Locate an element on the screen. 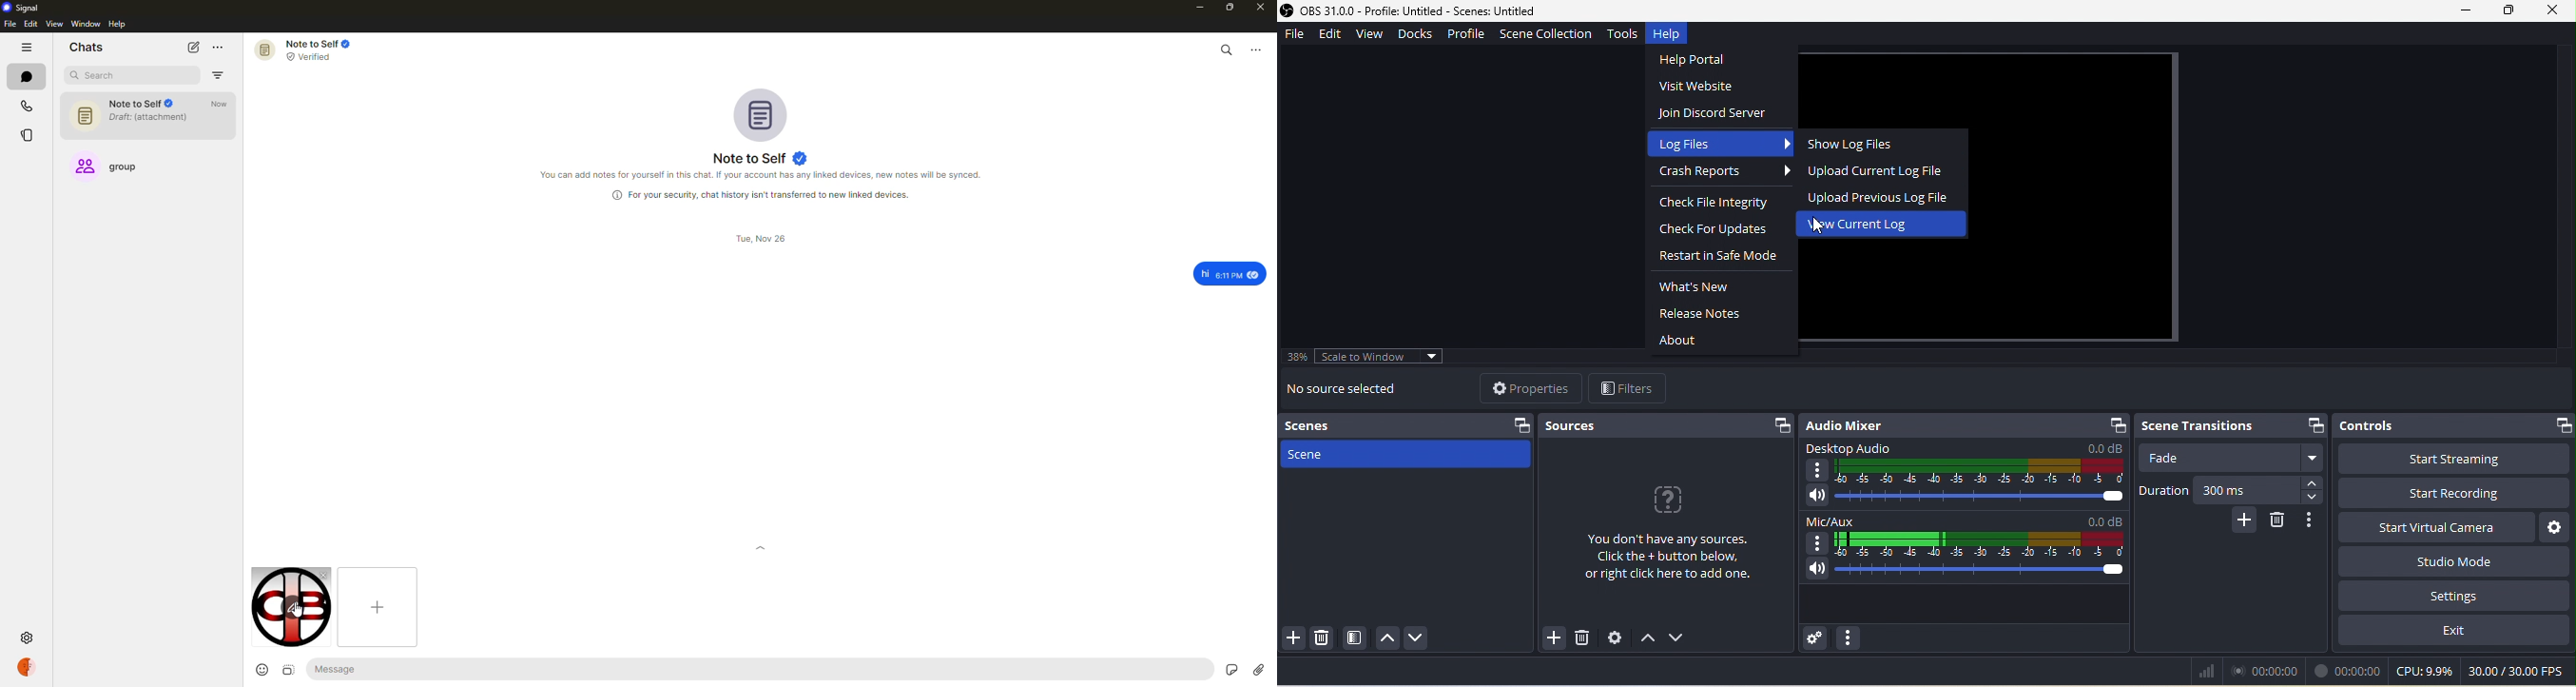 This screenshot has width=2576, height=700. chats is located at coordinates (24, 77).